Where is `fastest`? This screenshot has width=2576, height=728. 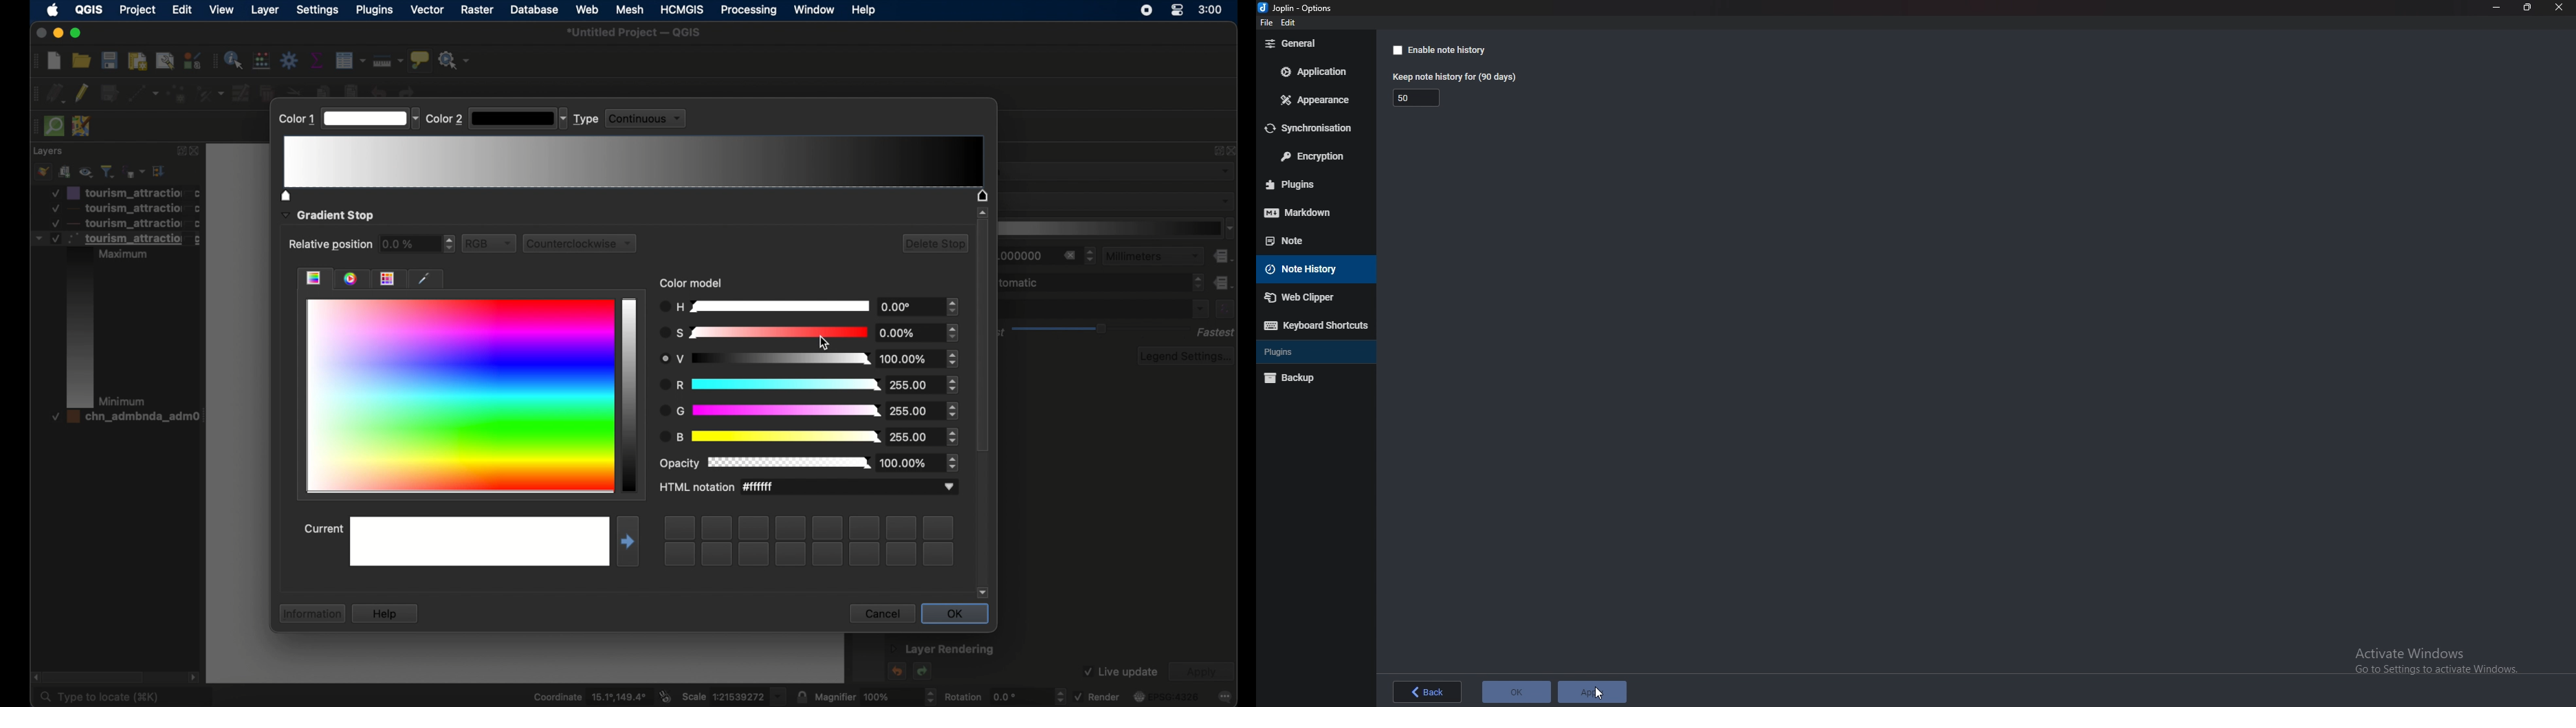
fastest is located at coordinates (1216, 333).